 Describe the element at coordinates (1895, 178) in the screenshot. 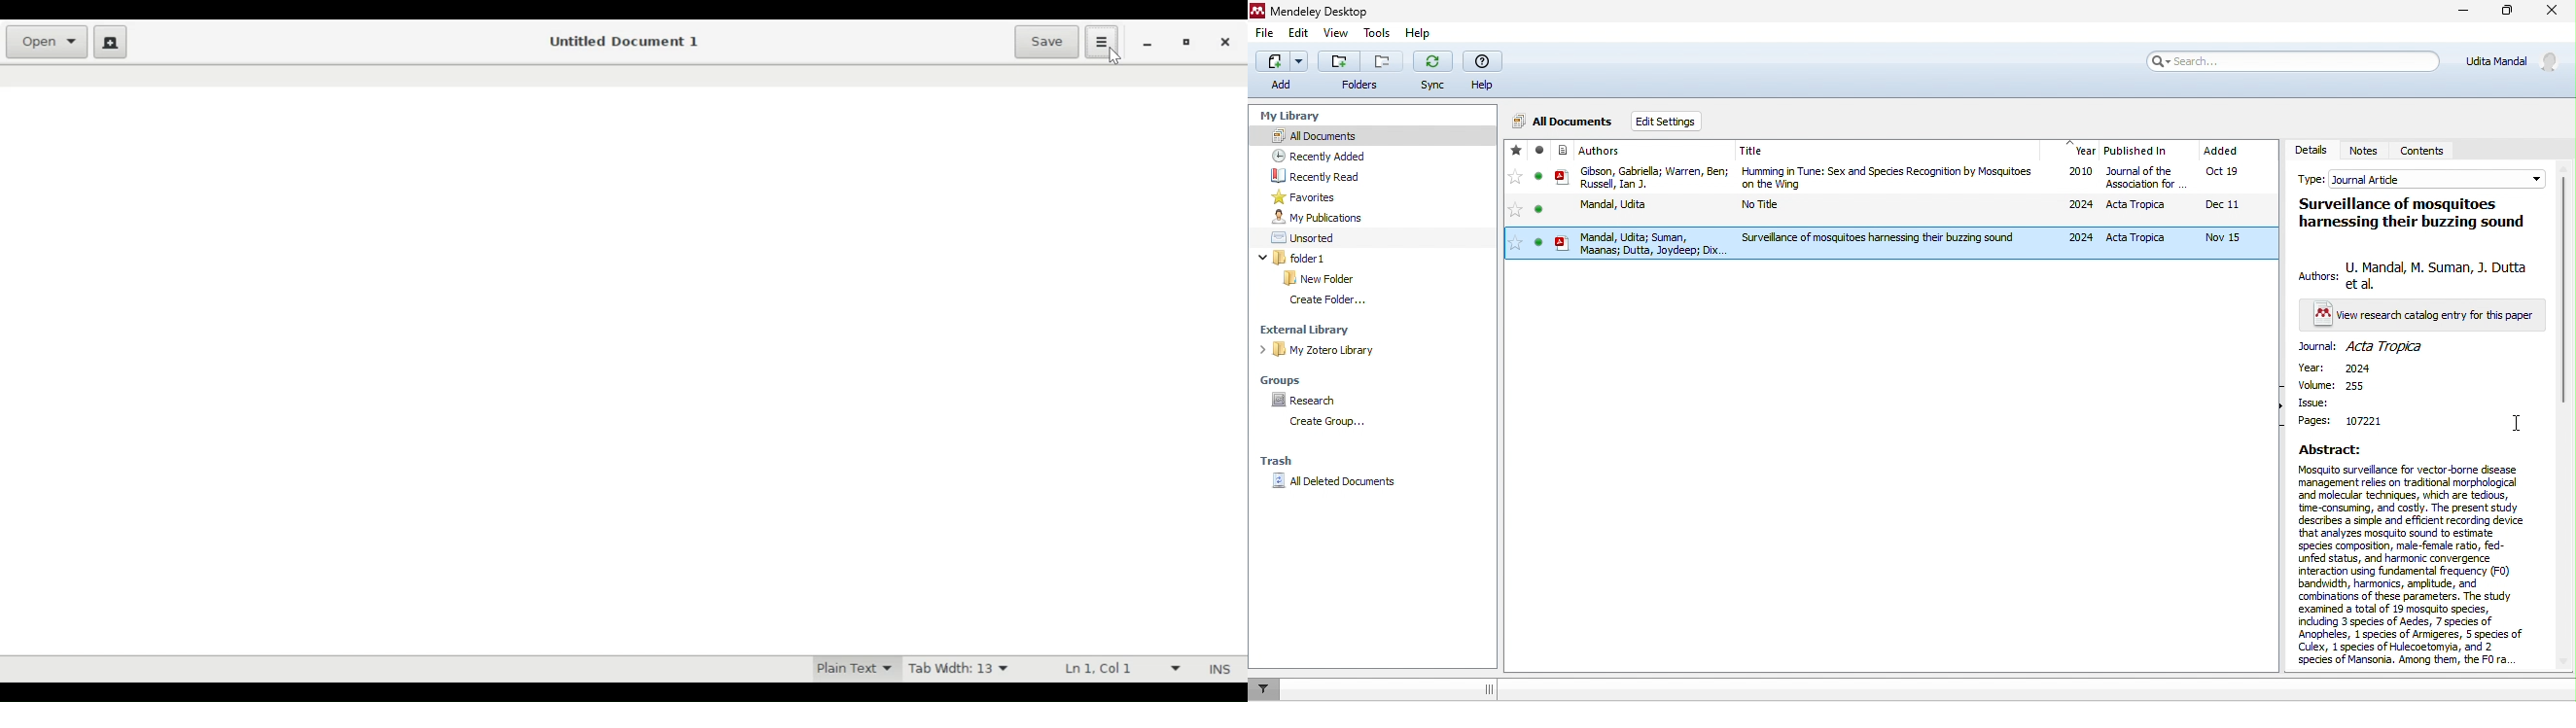

I see `J); Sn Shetty Sentai apie. ED wives SAE
1 Russell Ian). on the Wina Sasnalaten Be` at that location.